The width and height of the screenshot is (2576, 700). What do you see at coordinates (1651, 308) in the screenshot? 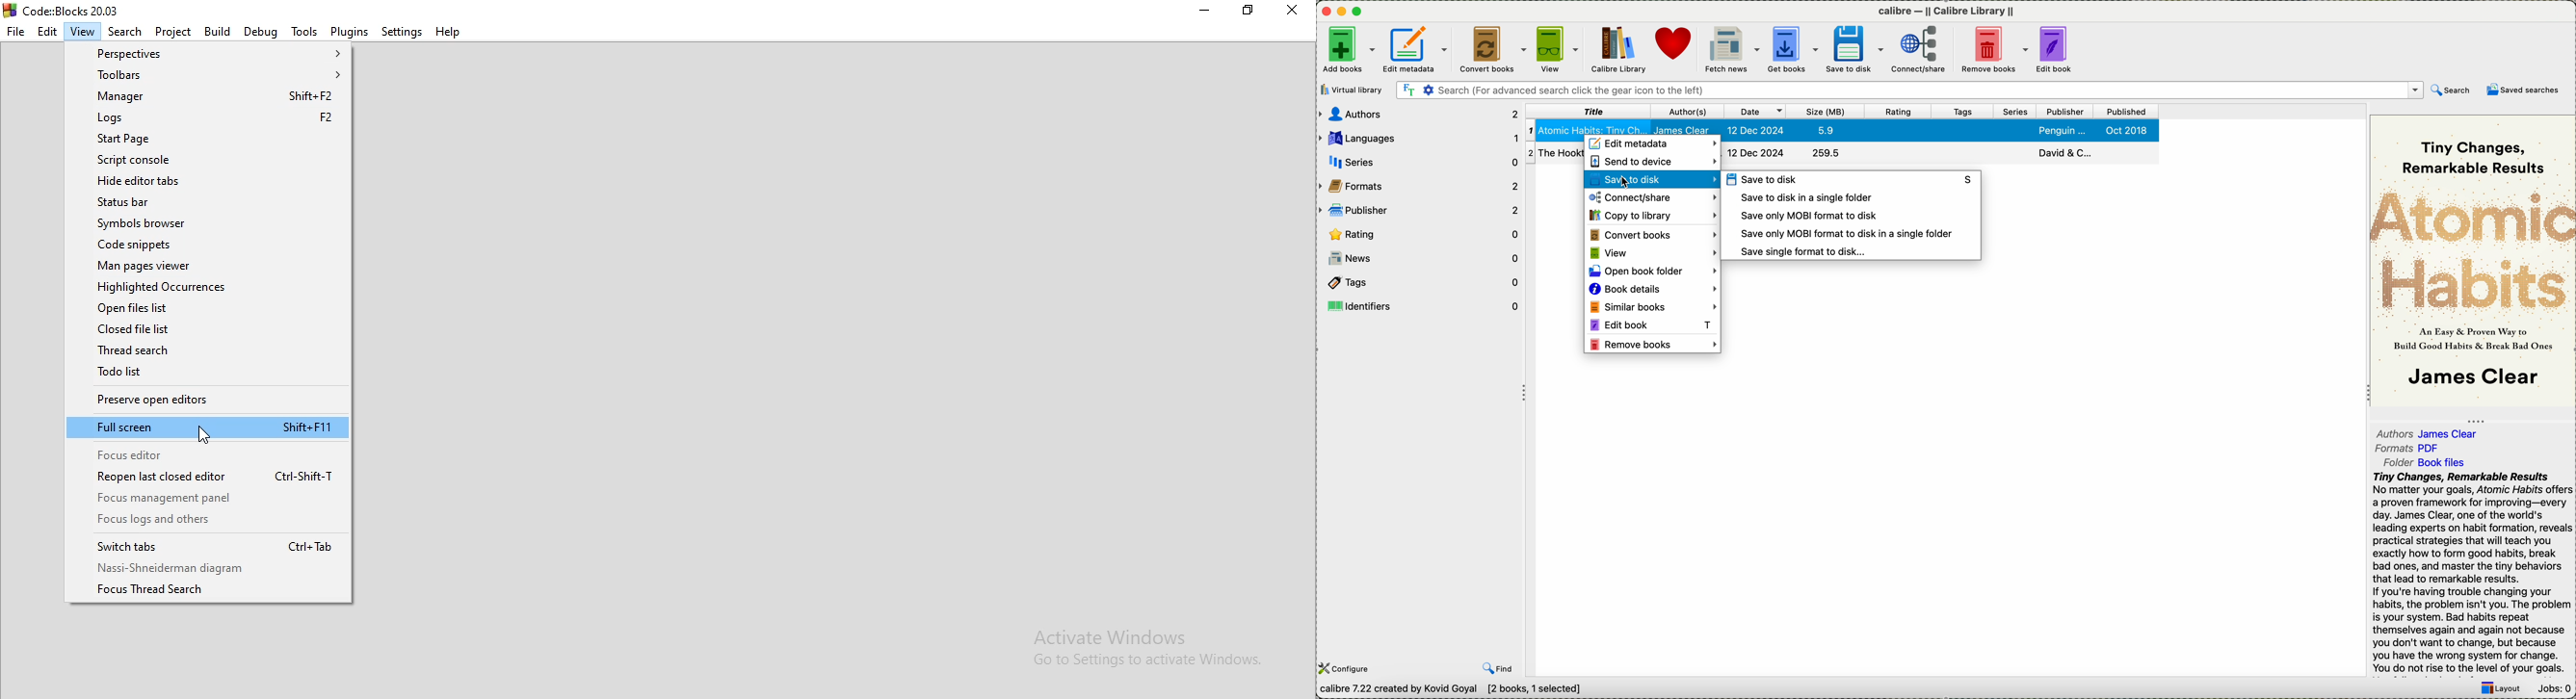
I see `similar books` at bounding box center [1651, 308].